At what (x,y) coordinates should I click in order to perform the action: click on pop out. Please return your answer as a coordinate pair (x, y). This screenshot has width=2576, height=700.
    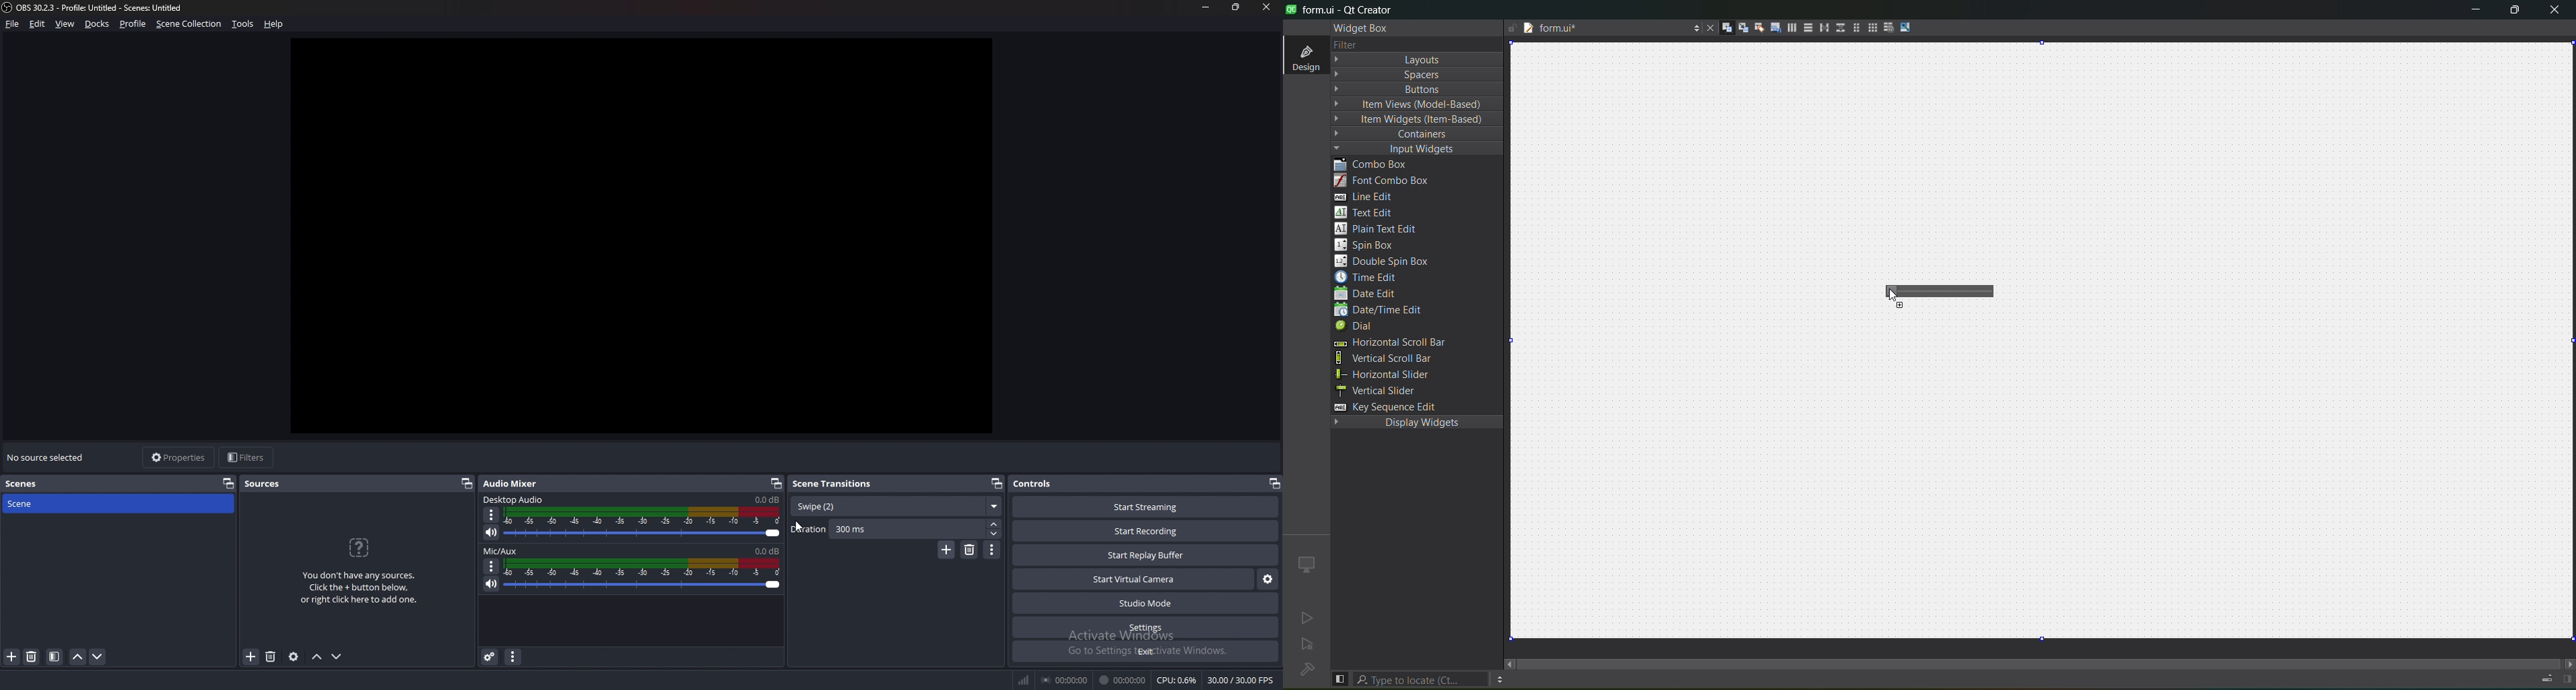
    Looking at the image, I should click on (1274, 484).